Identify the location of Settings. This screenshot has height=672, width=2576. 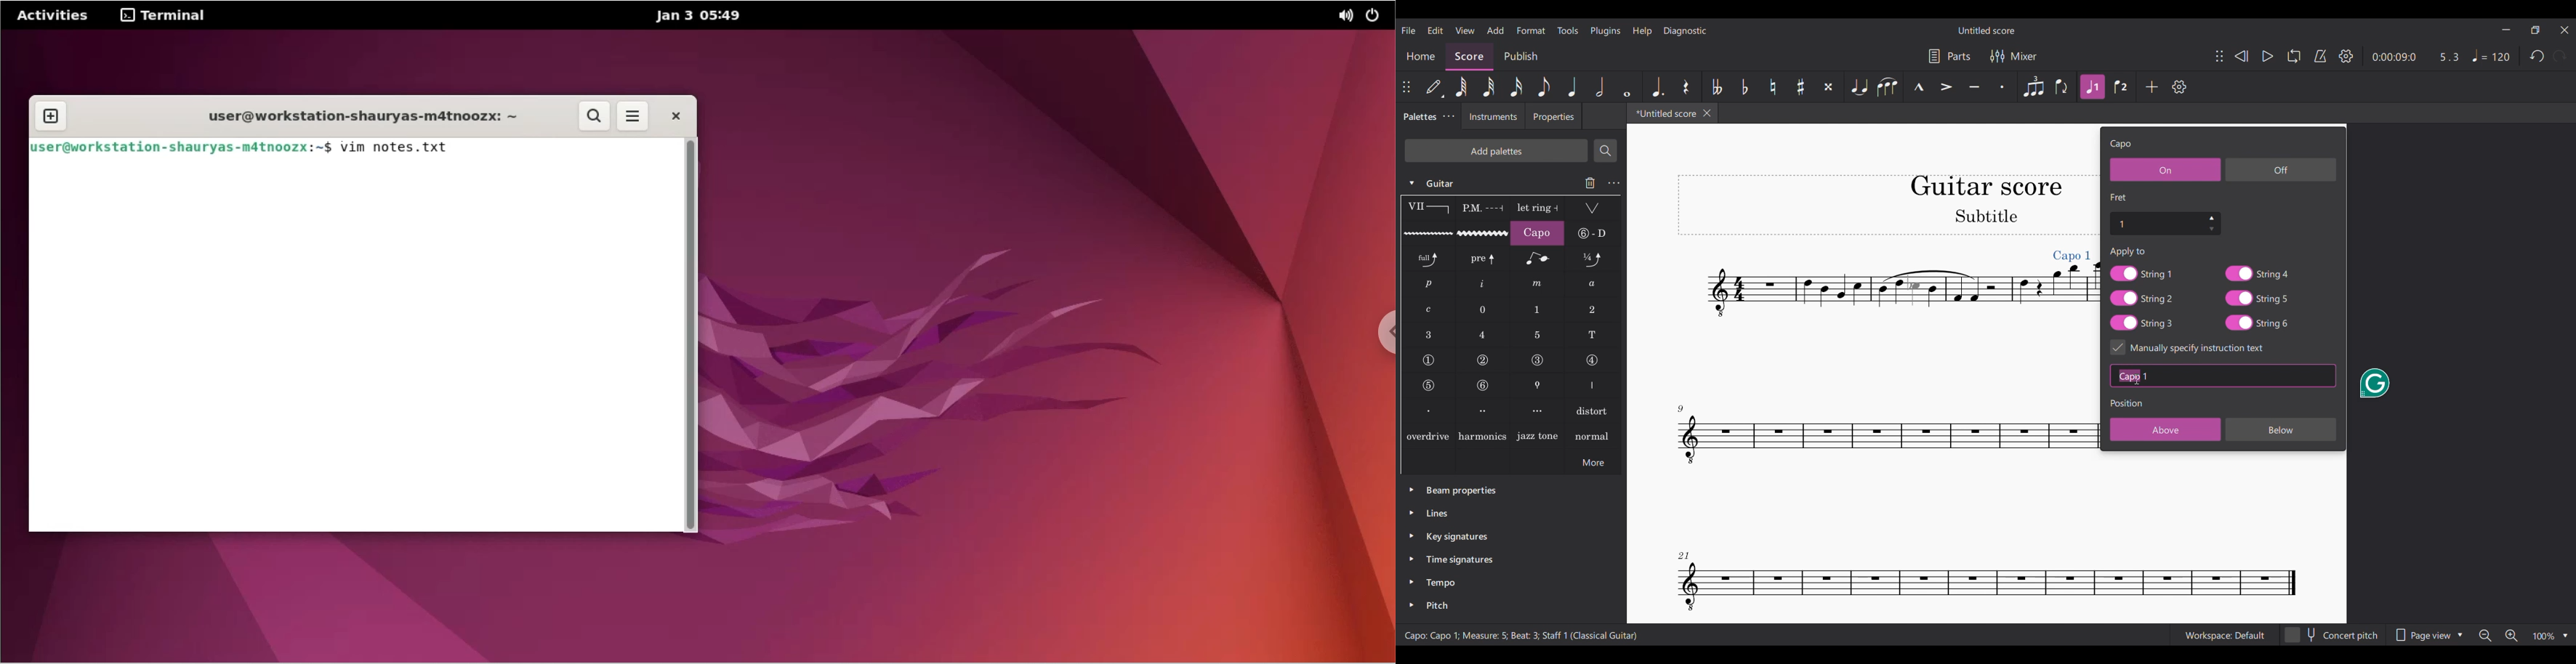
(2347, 56).